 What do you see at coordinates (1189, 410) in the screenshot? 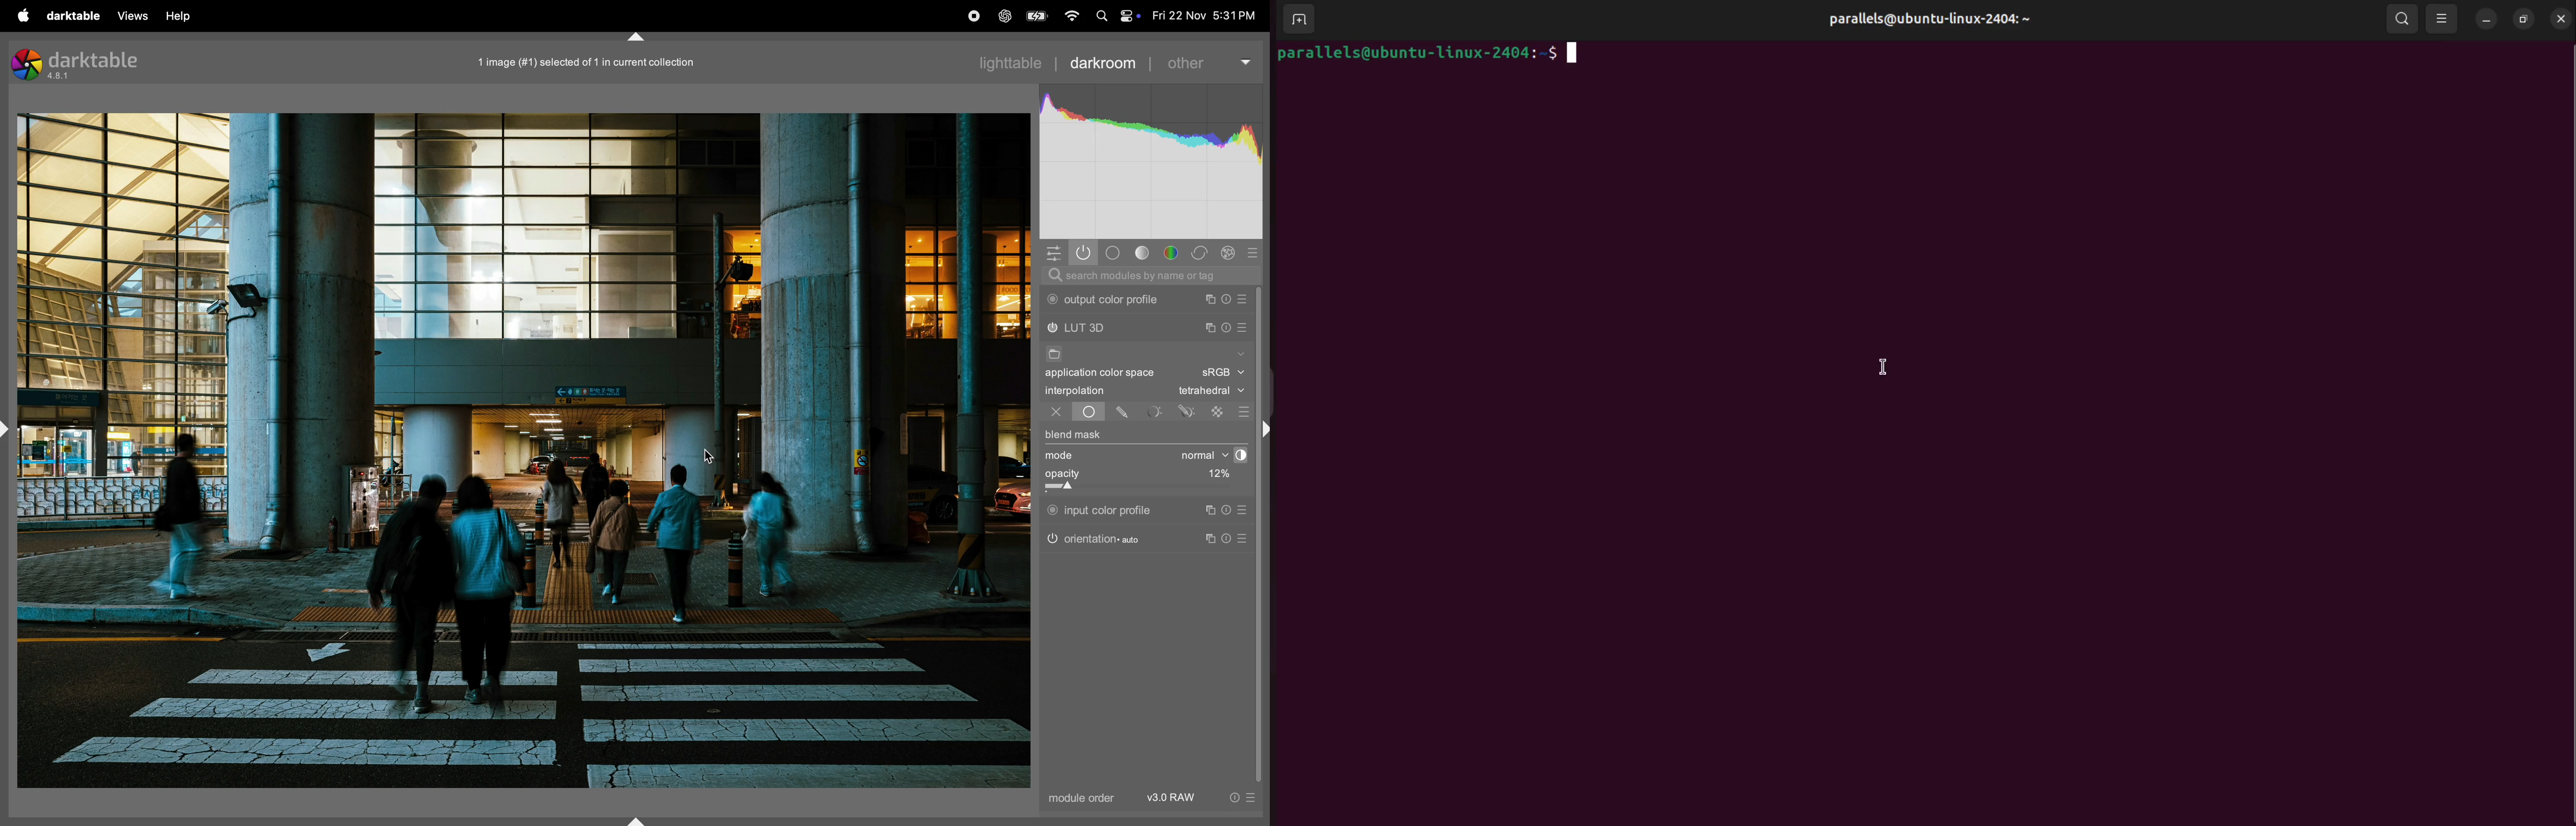
I see `drwan parmetric mask` at bounding box center [1189, 410].